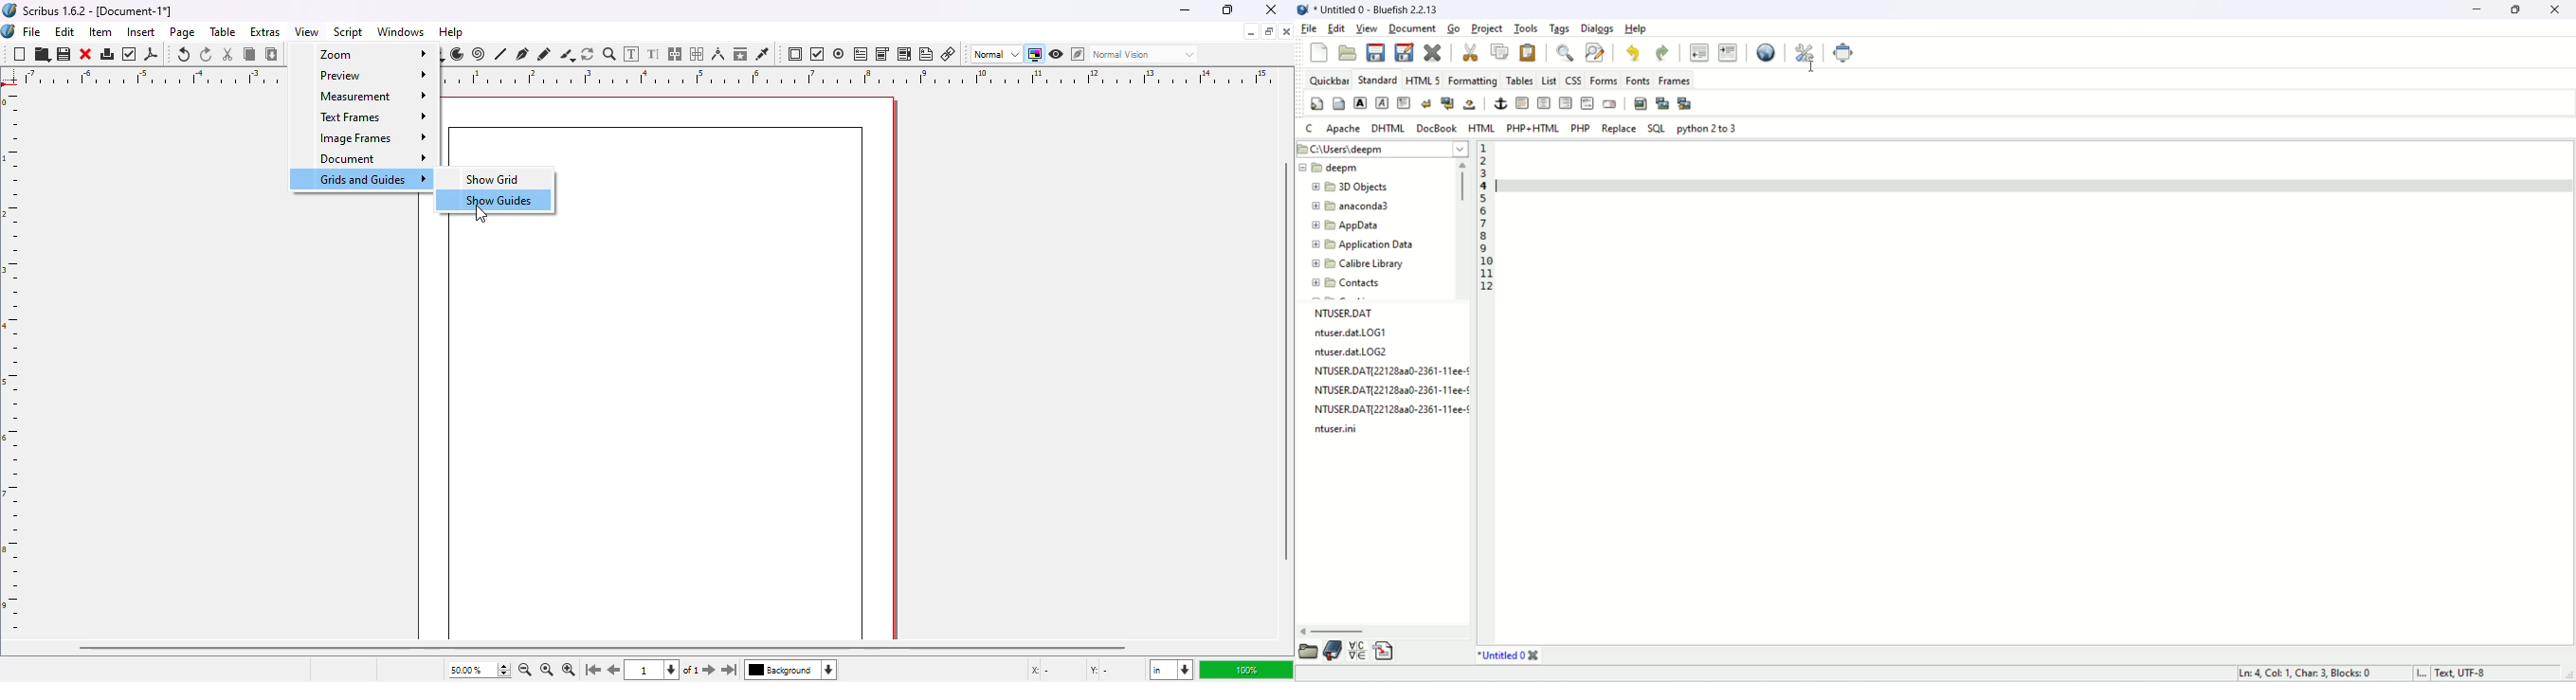  Describe the element at coordinates (502, 670) in the screenshot. I see `zoom in and out` at that location.